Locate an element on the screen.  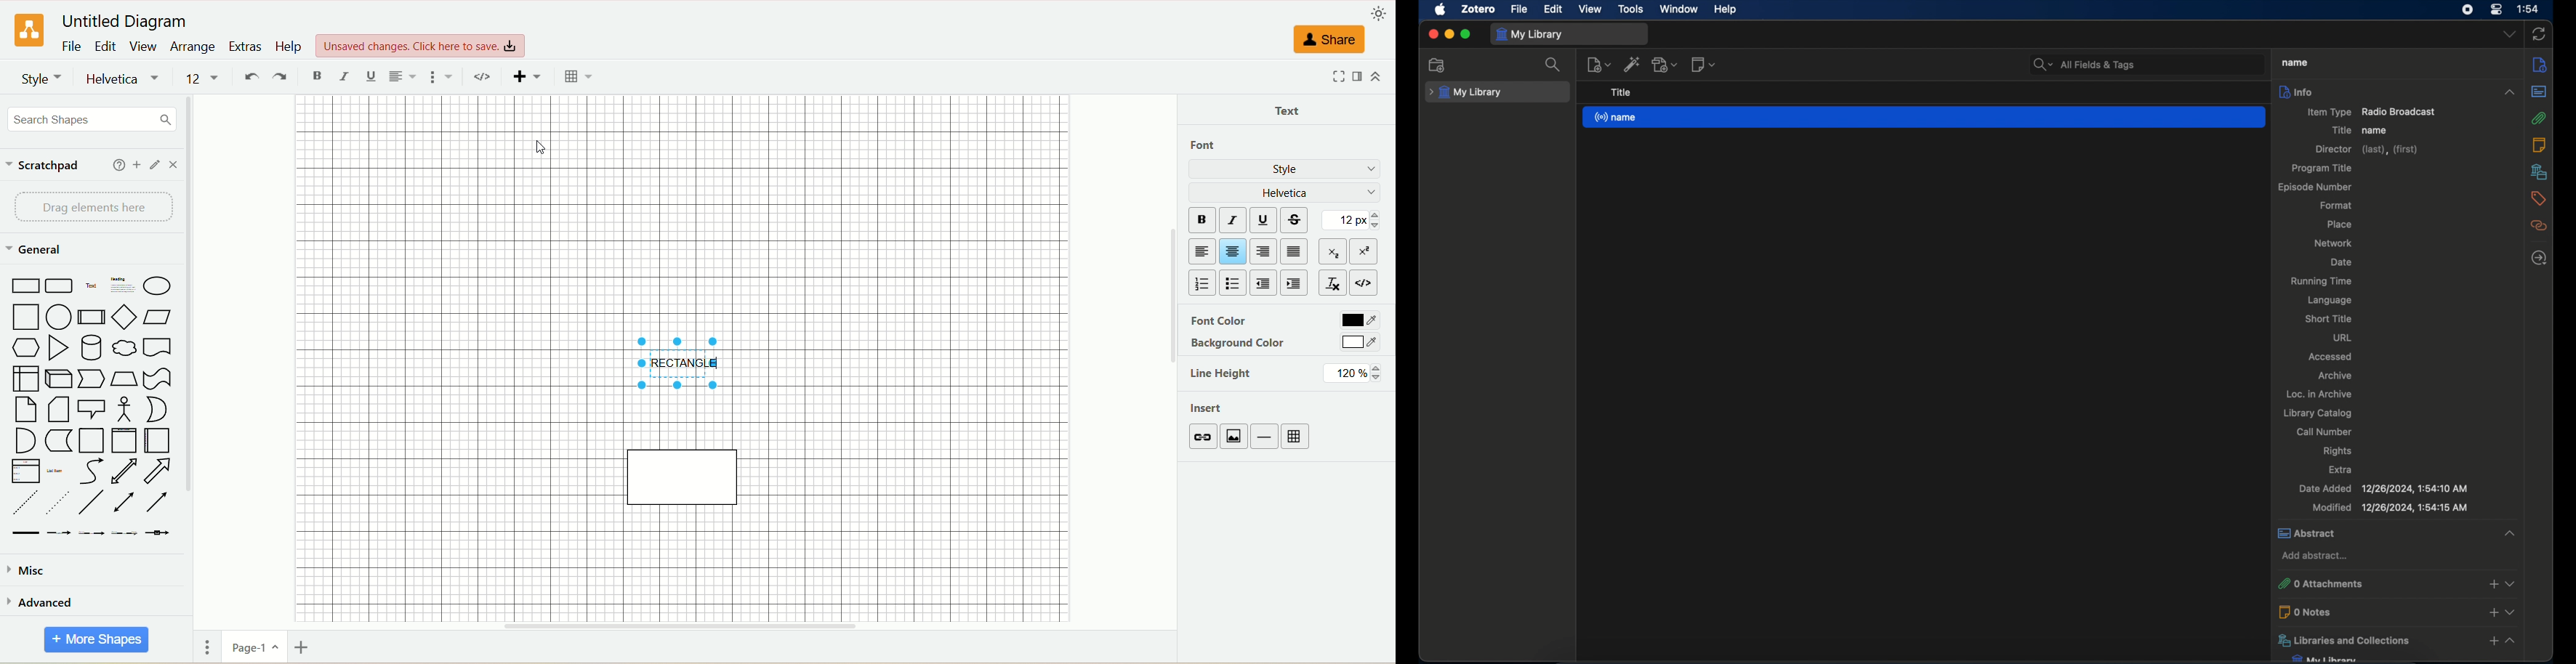
my library is located at coordinates (1467, 92).